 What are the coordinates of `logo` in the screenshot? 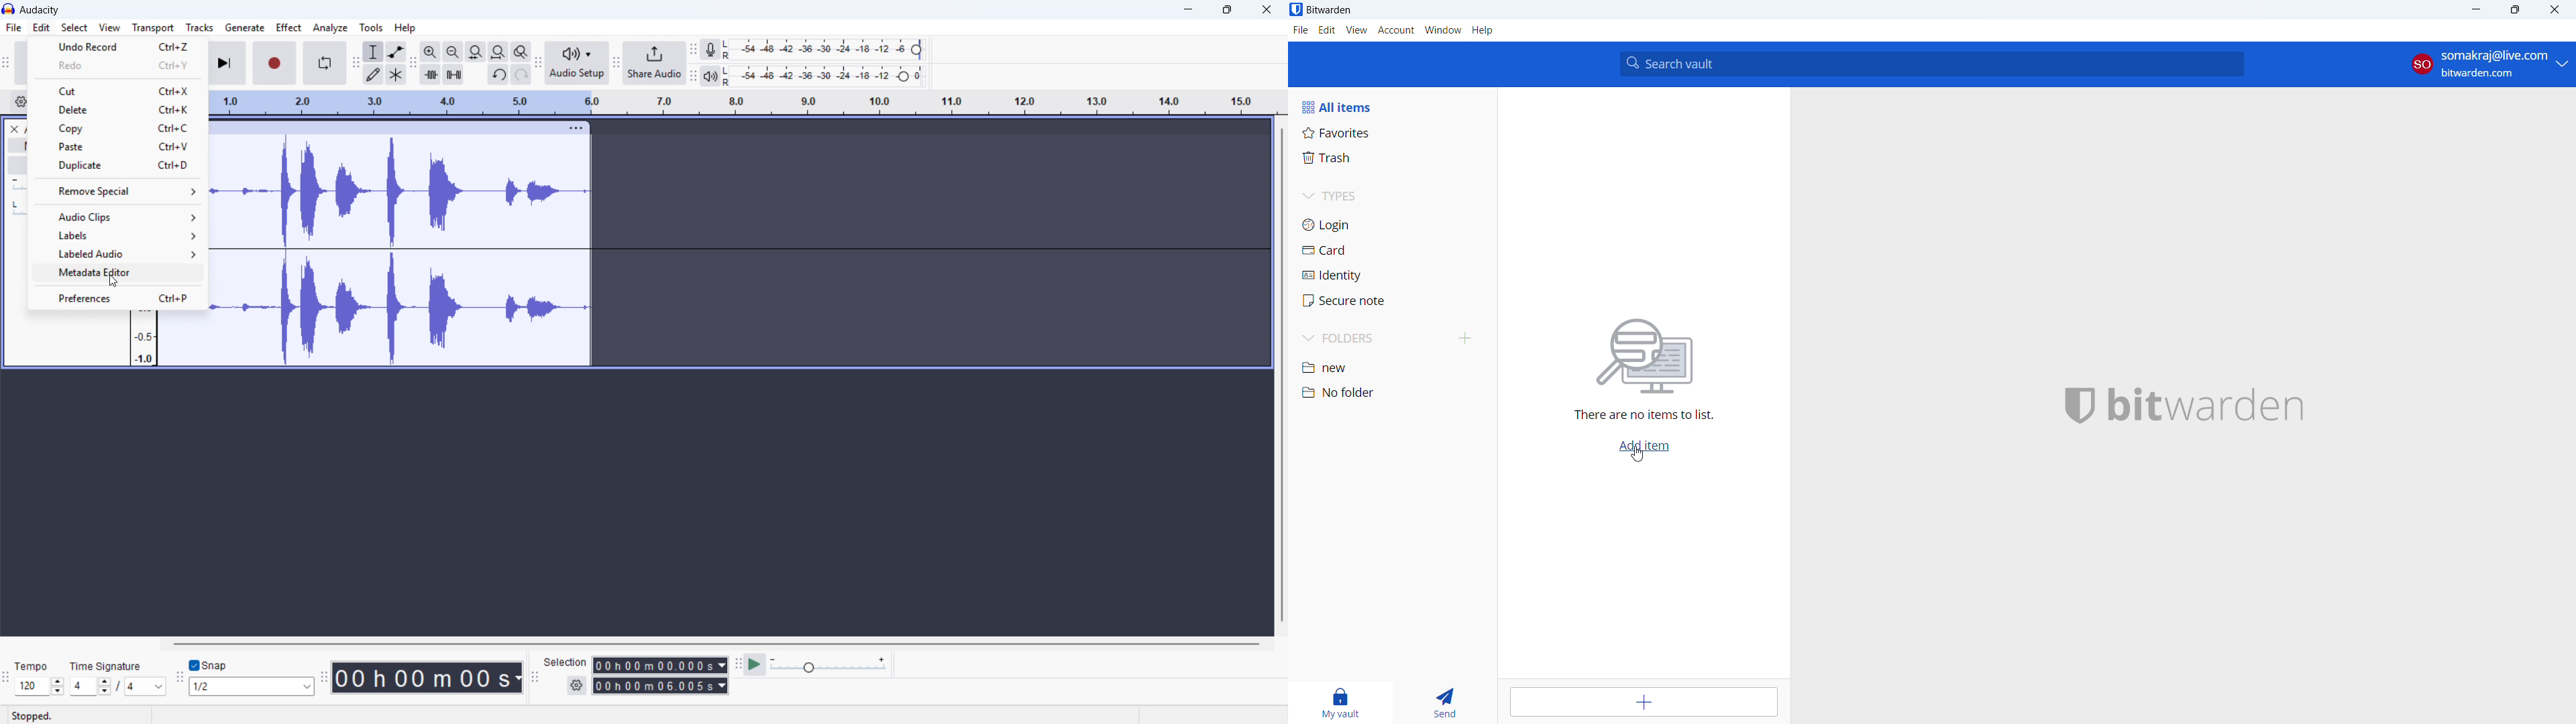 It's located at (9, 9).